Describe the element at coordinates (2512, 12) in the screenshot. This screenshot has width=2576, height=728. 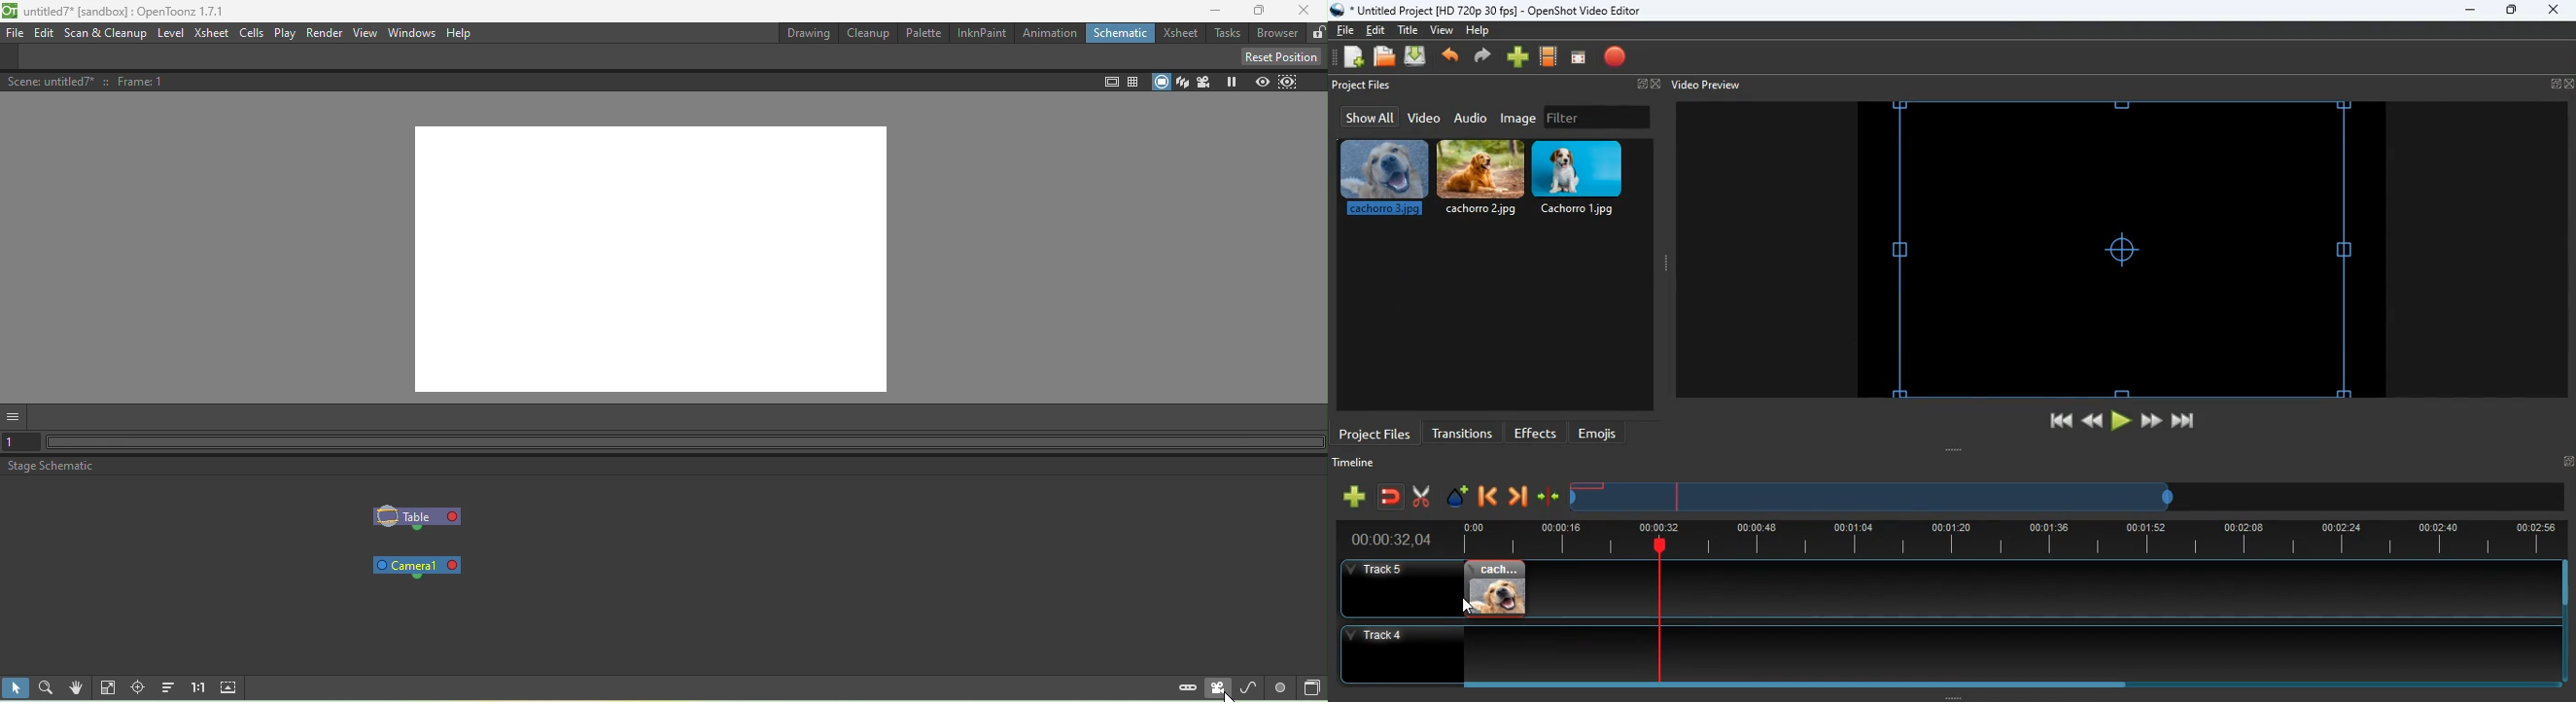
I see `maximize` at that location.